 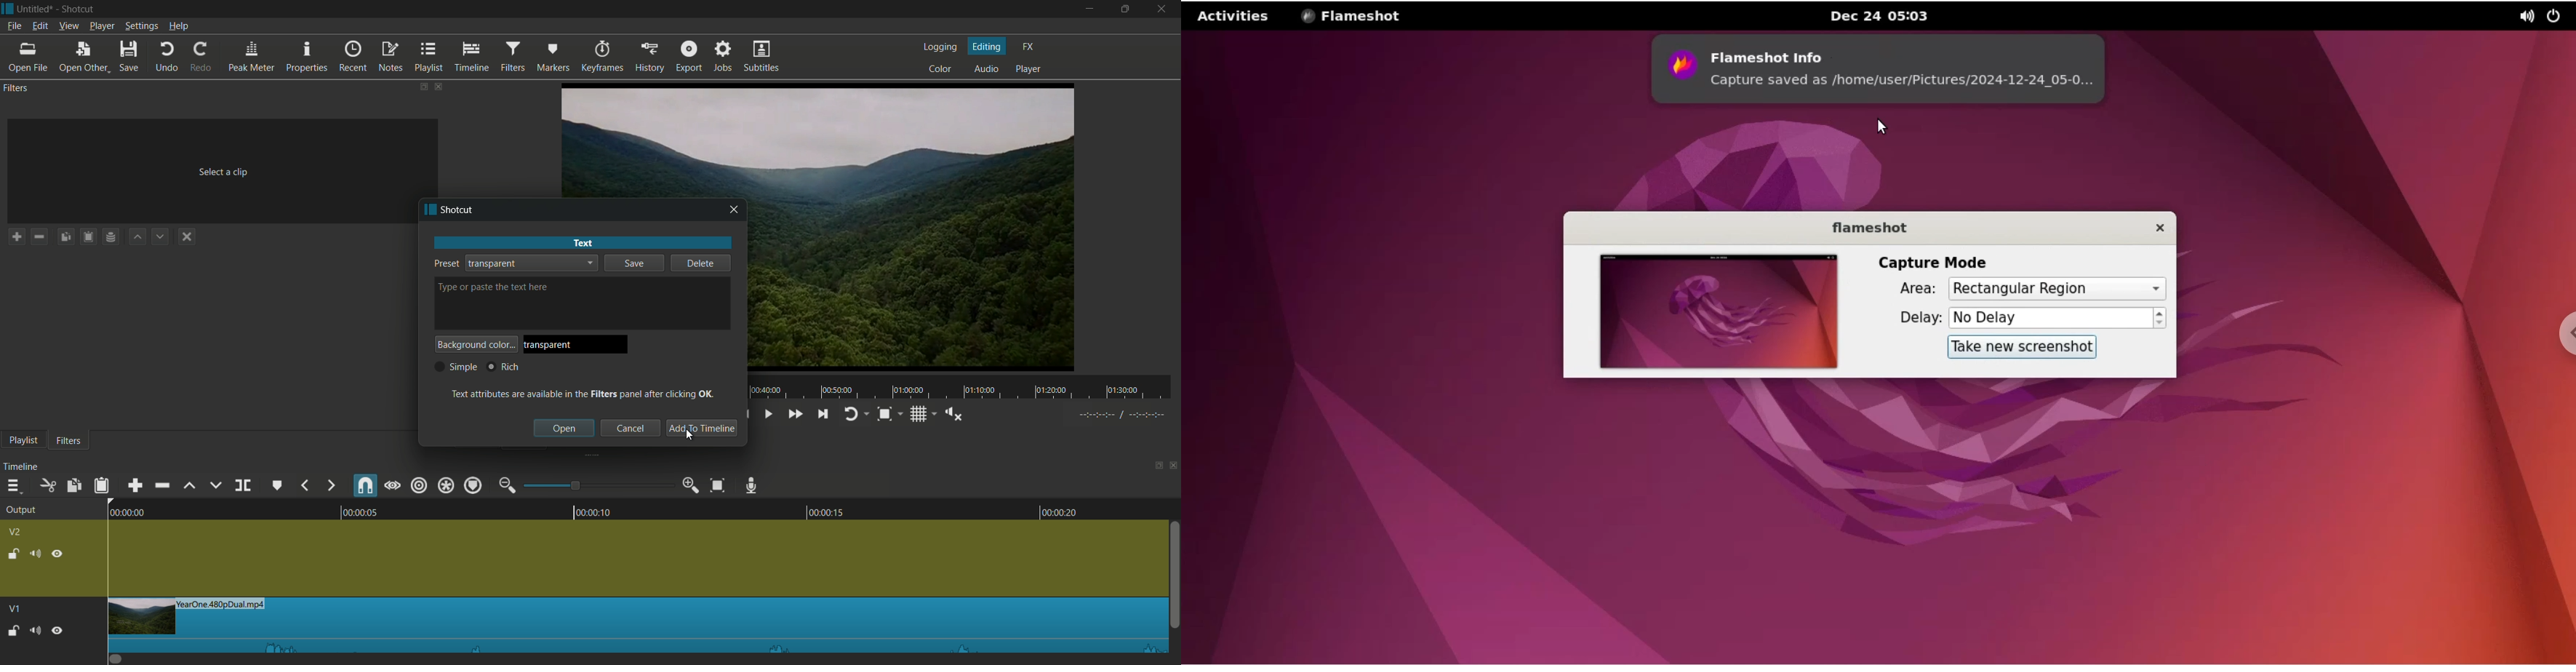 What do you see at coordinates (20, 510) in the screenshot?
I see `output` at bounding box center [20, 510].